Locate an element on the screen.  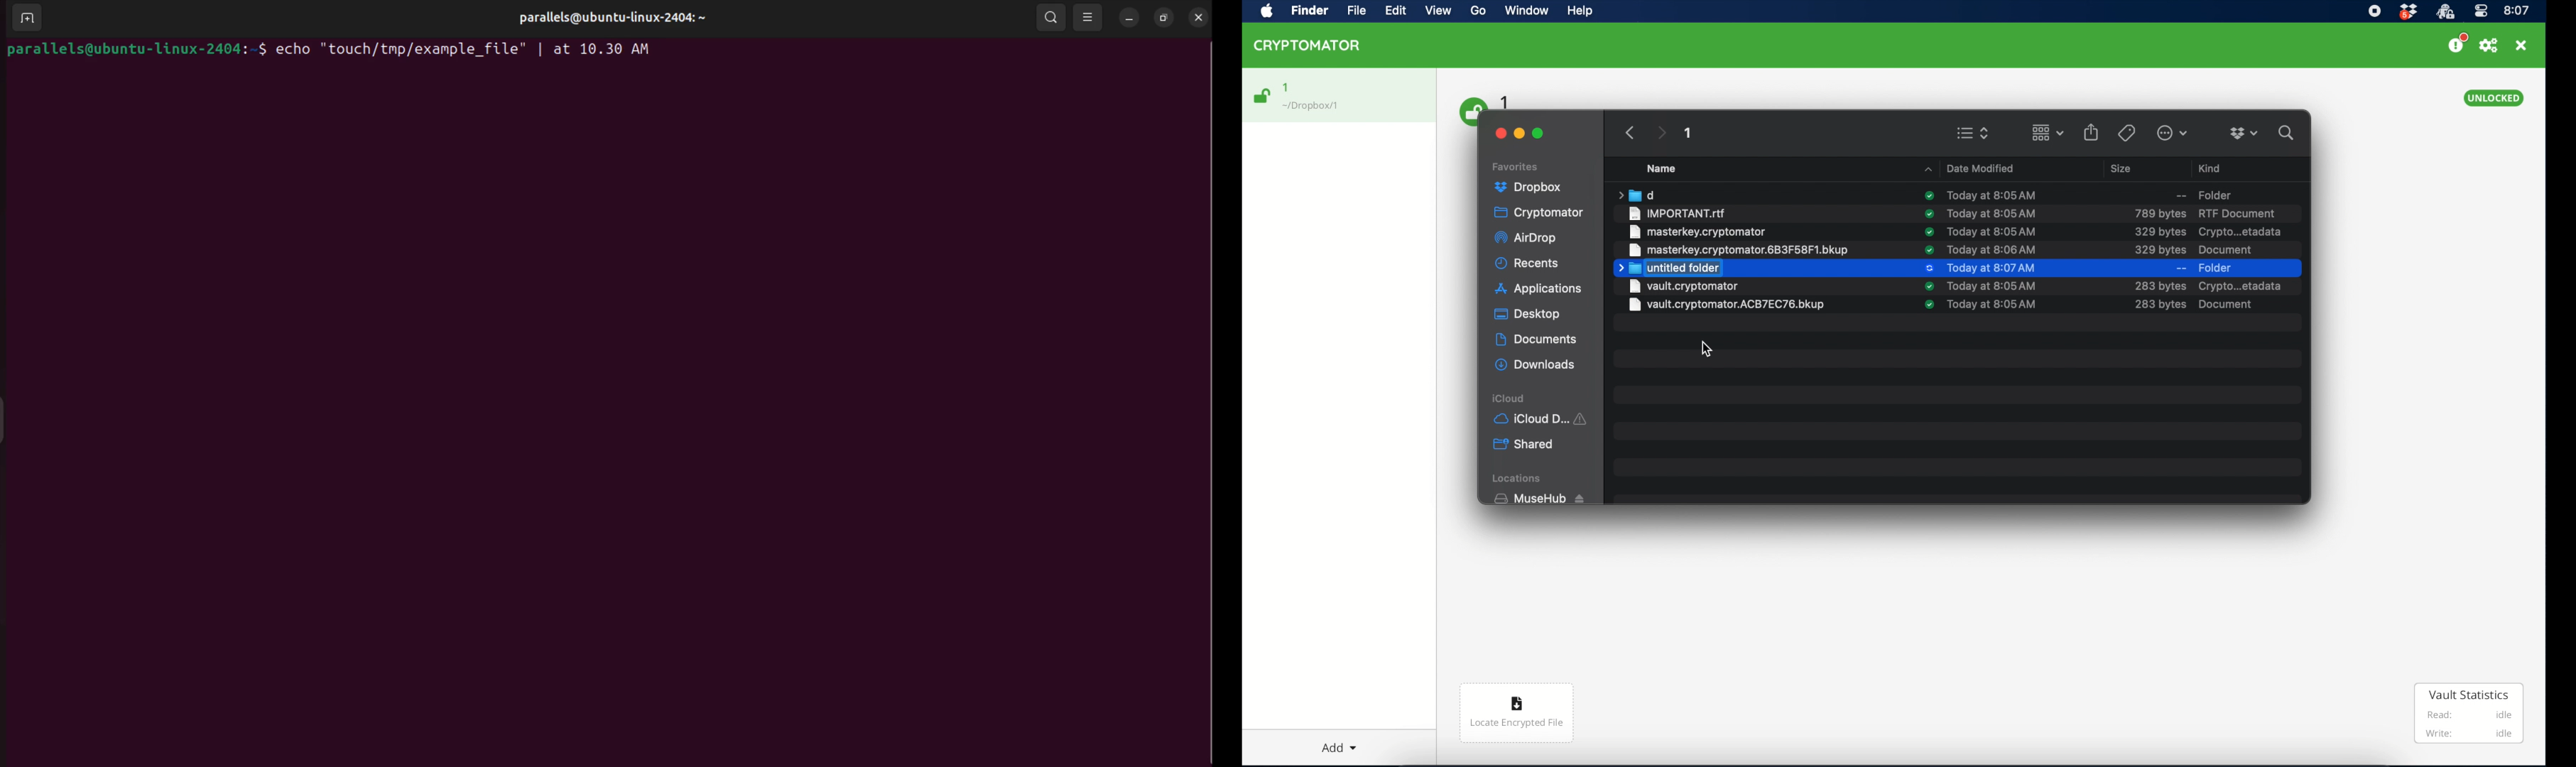
unlocked icon is located at coordinates (1263, 96).